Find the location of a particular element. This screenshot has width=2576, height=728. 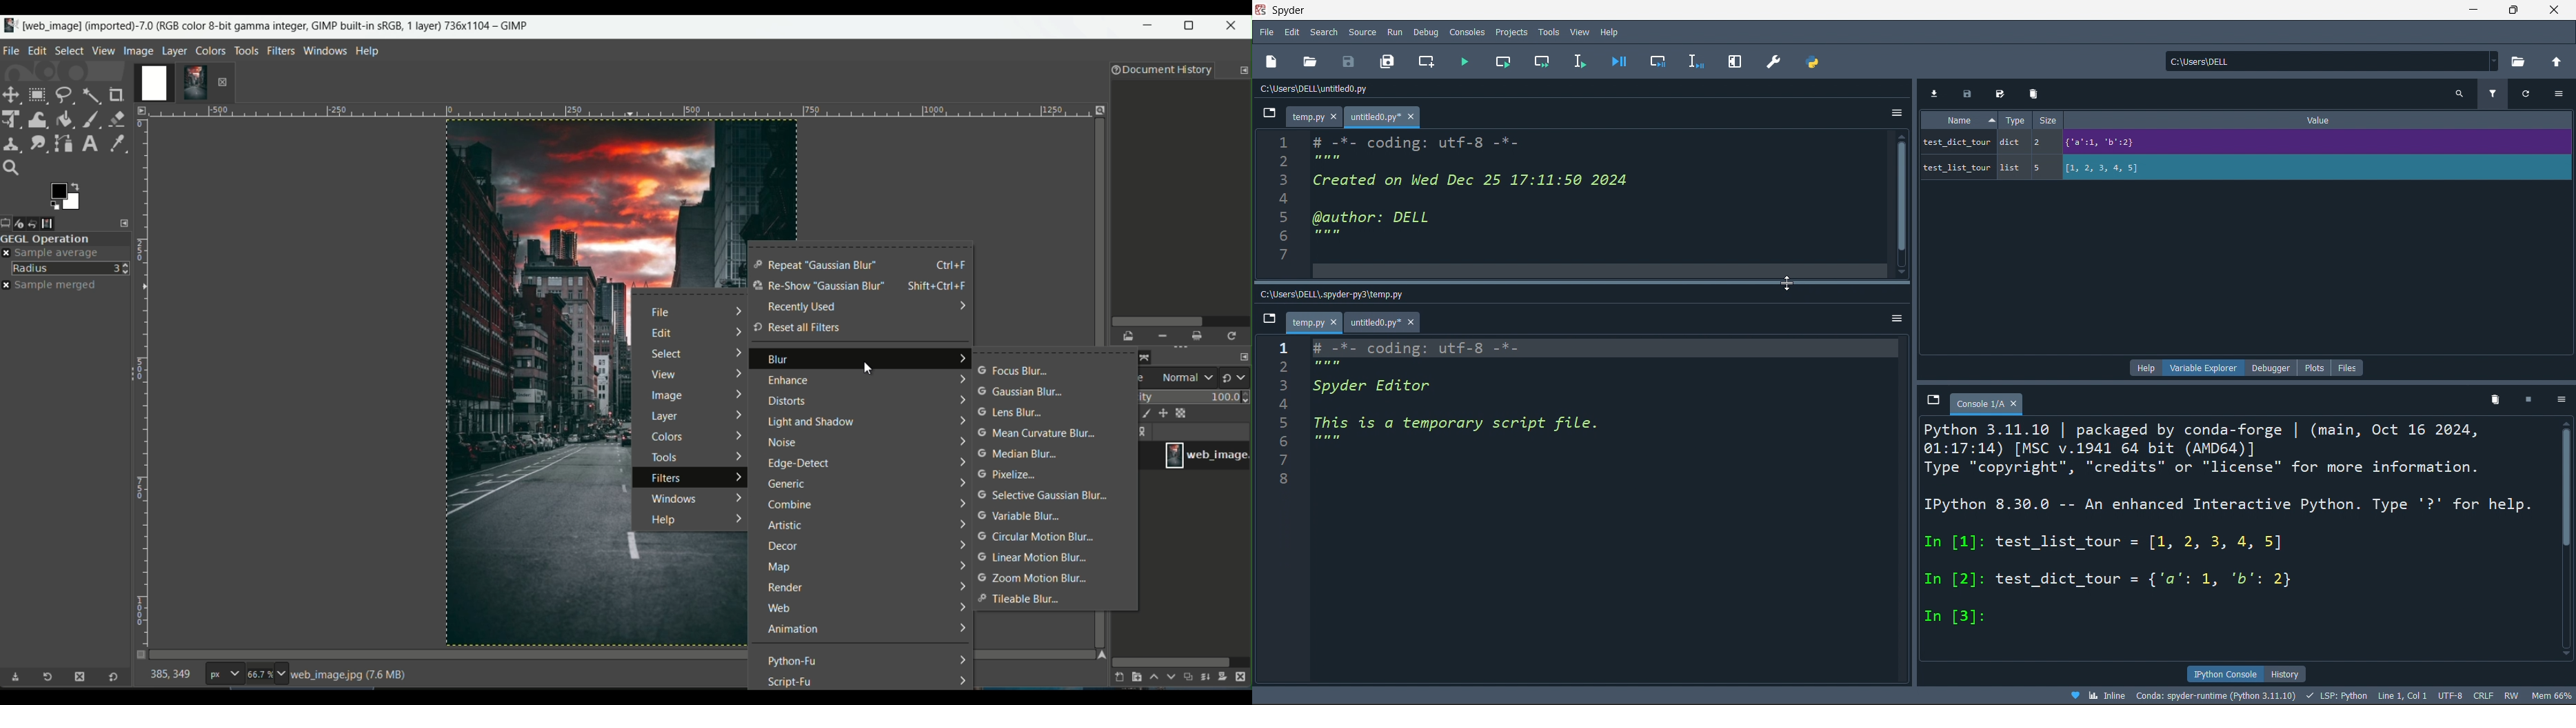

open the selected entry is located at coordinates (1130, 337).